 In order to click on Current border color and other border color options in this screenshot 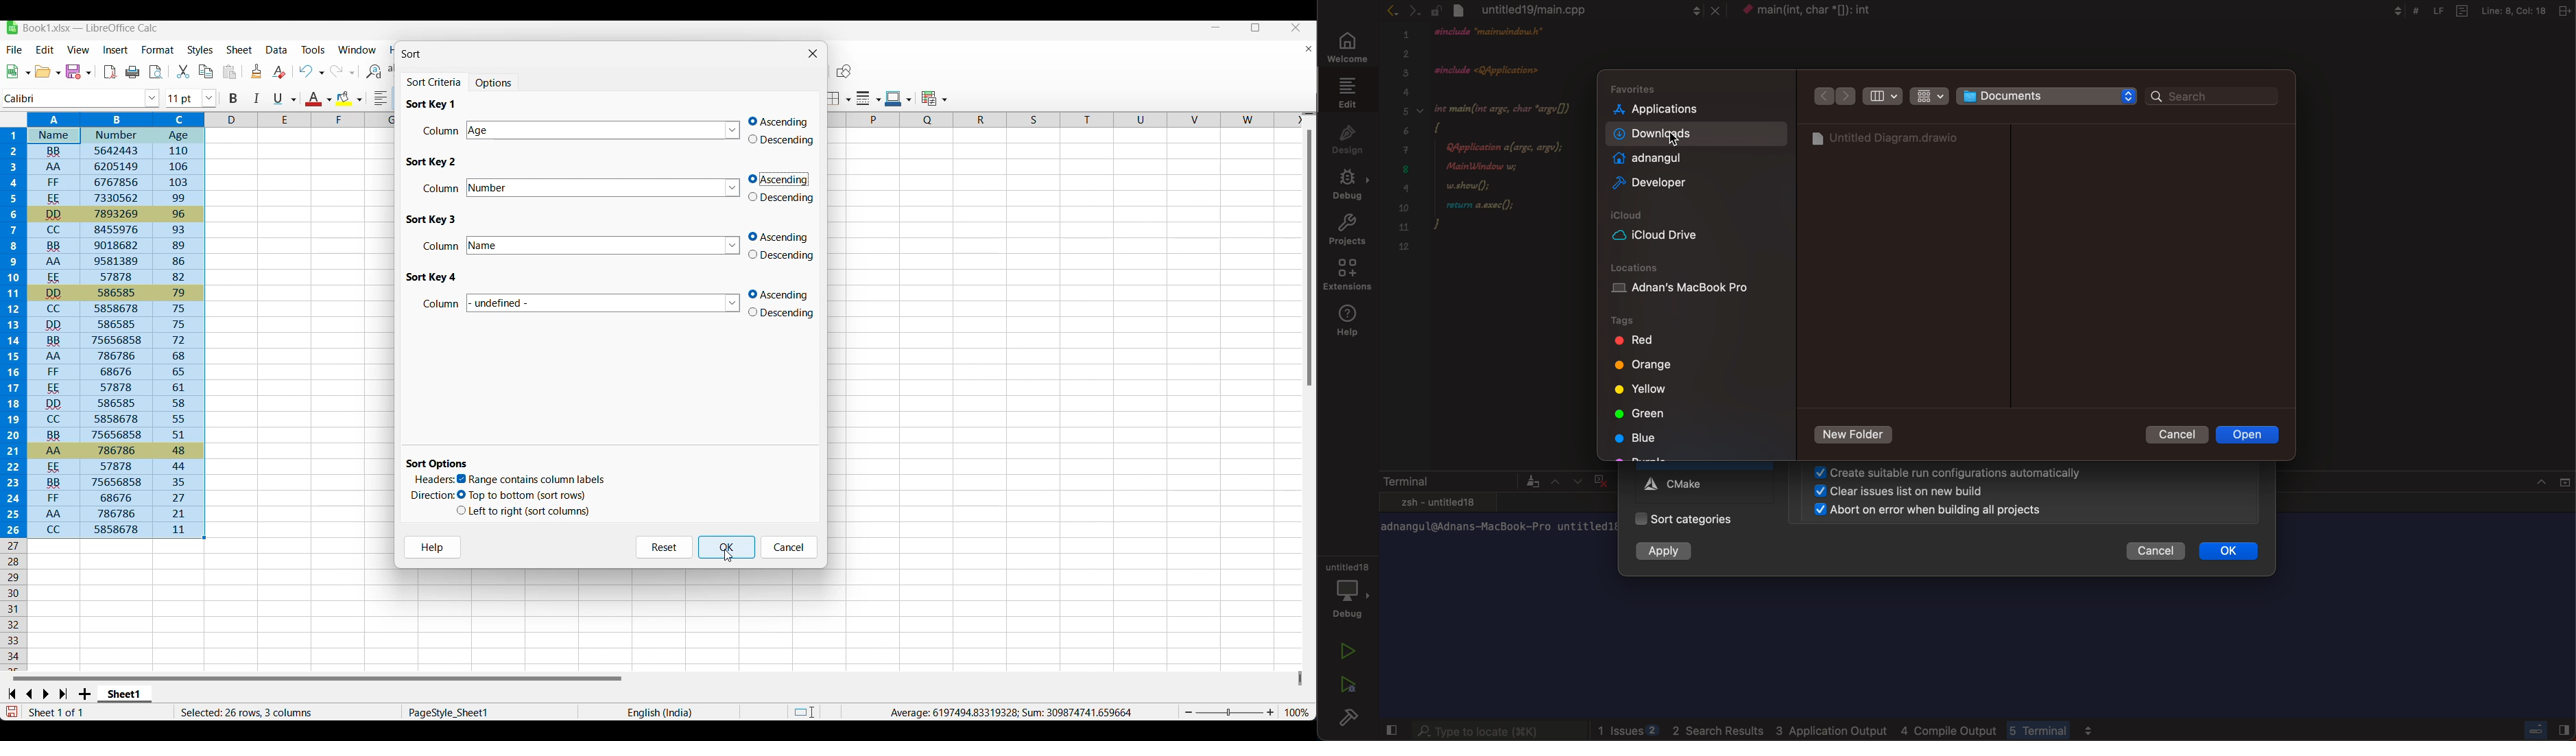, I will do `click(898, 99)`.